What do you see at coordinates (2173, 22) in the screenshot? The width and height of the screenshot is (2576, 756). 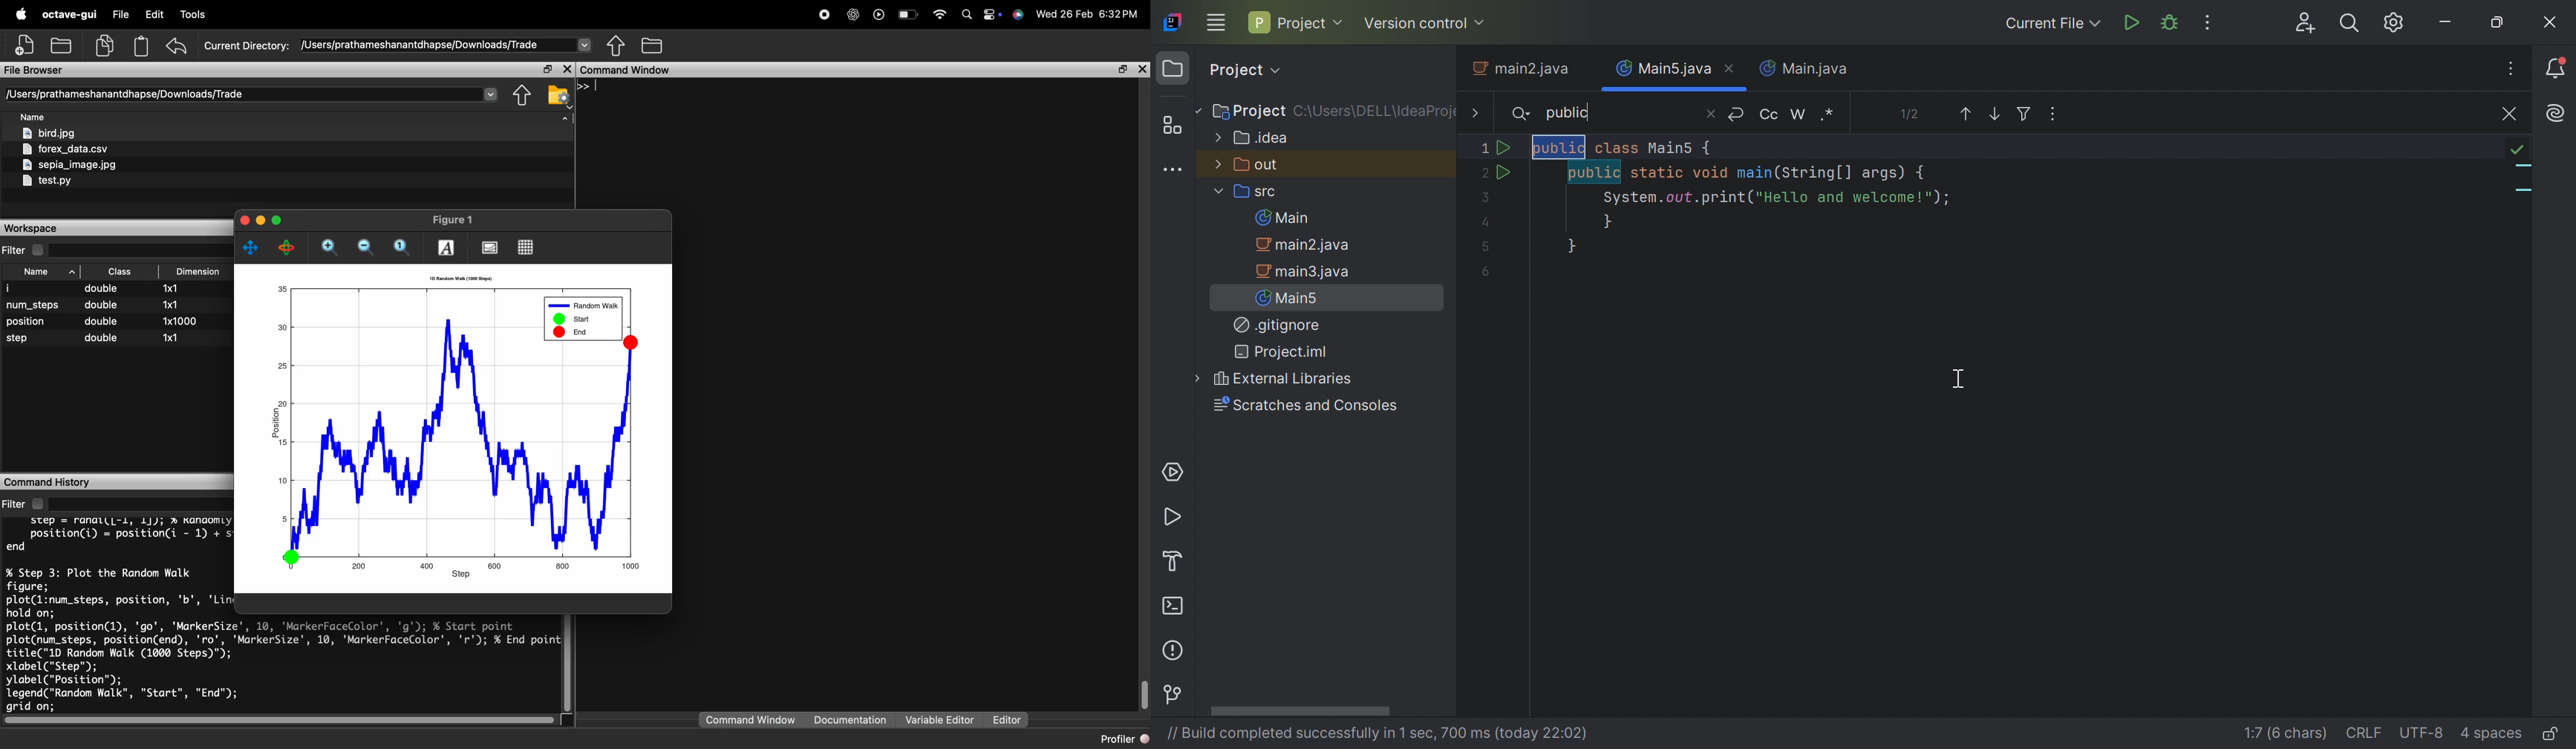 I see `Debug` at bounding box center [2173, 22].